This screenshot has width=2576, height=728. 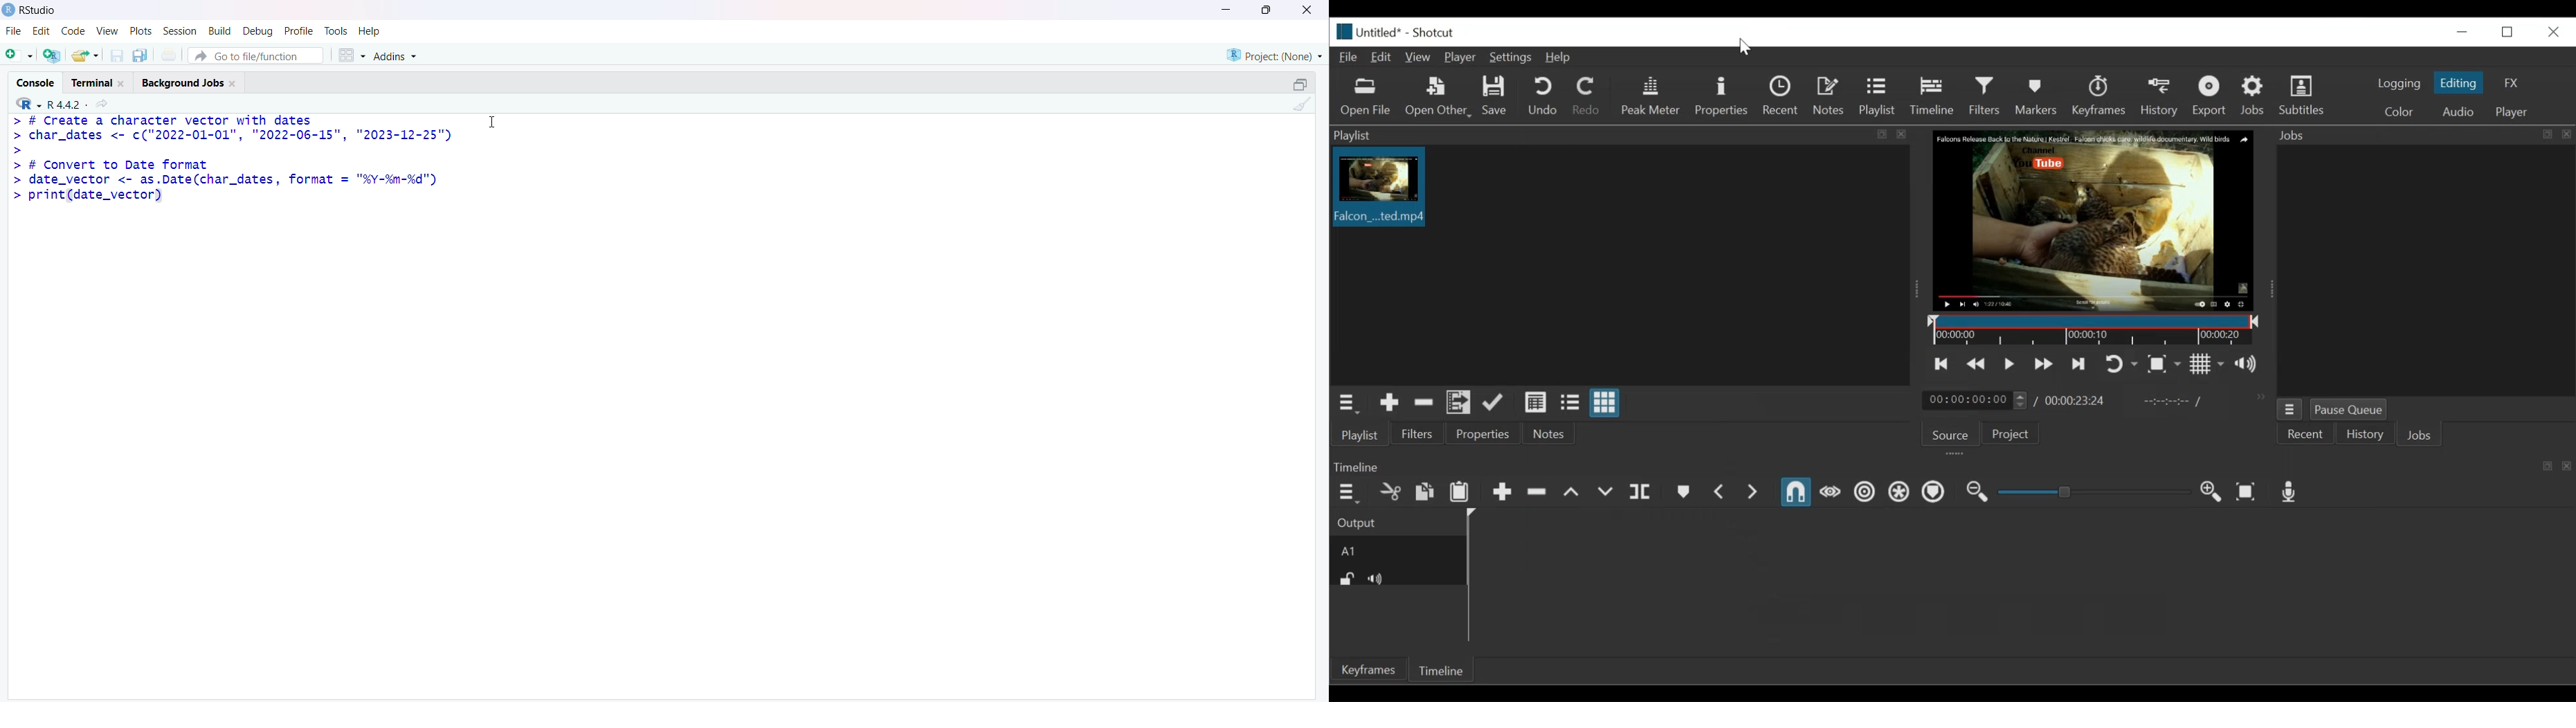 What do you see at coordinates (257, 32) in the screenshot?
I see `Debug` at bounding box center [257, 32].